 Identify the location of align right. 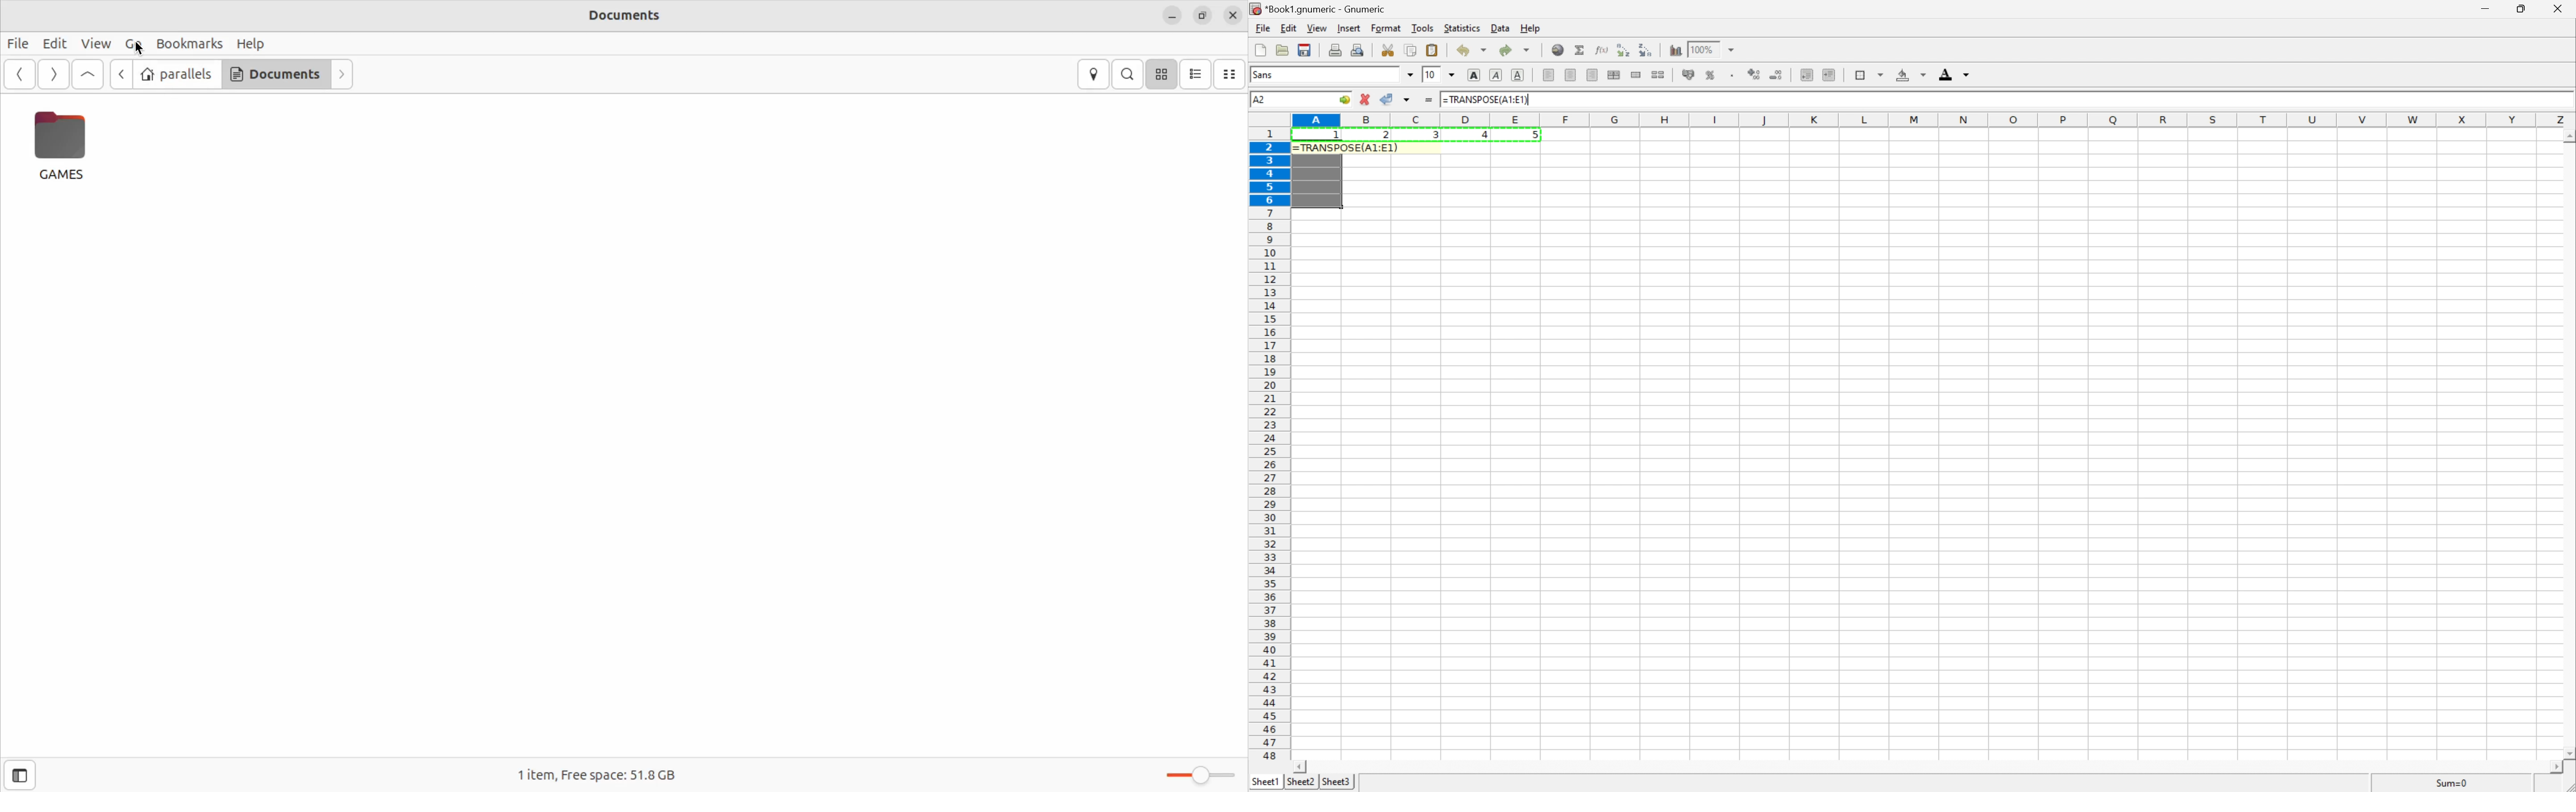
(1592, 75).